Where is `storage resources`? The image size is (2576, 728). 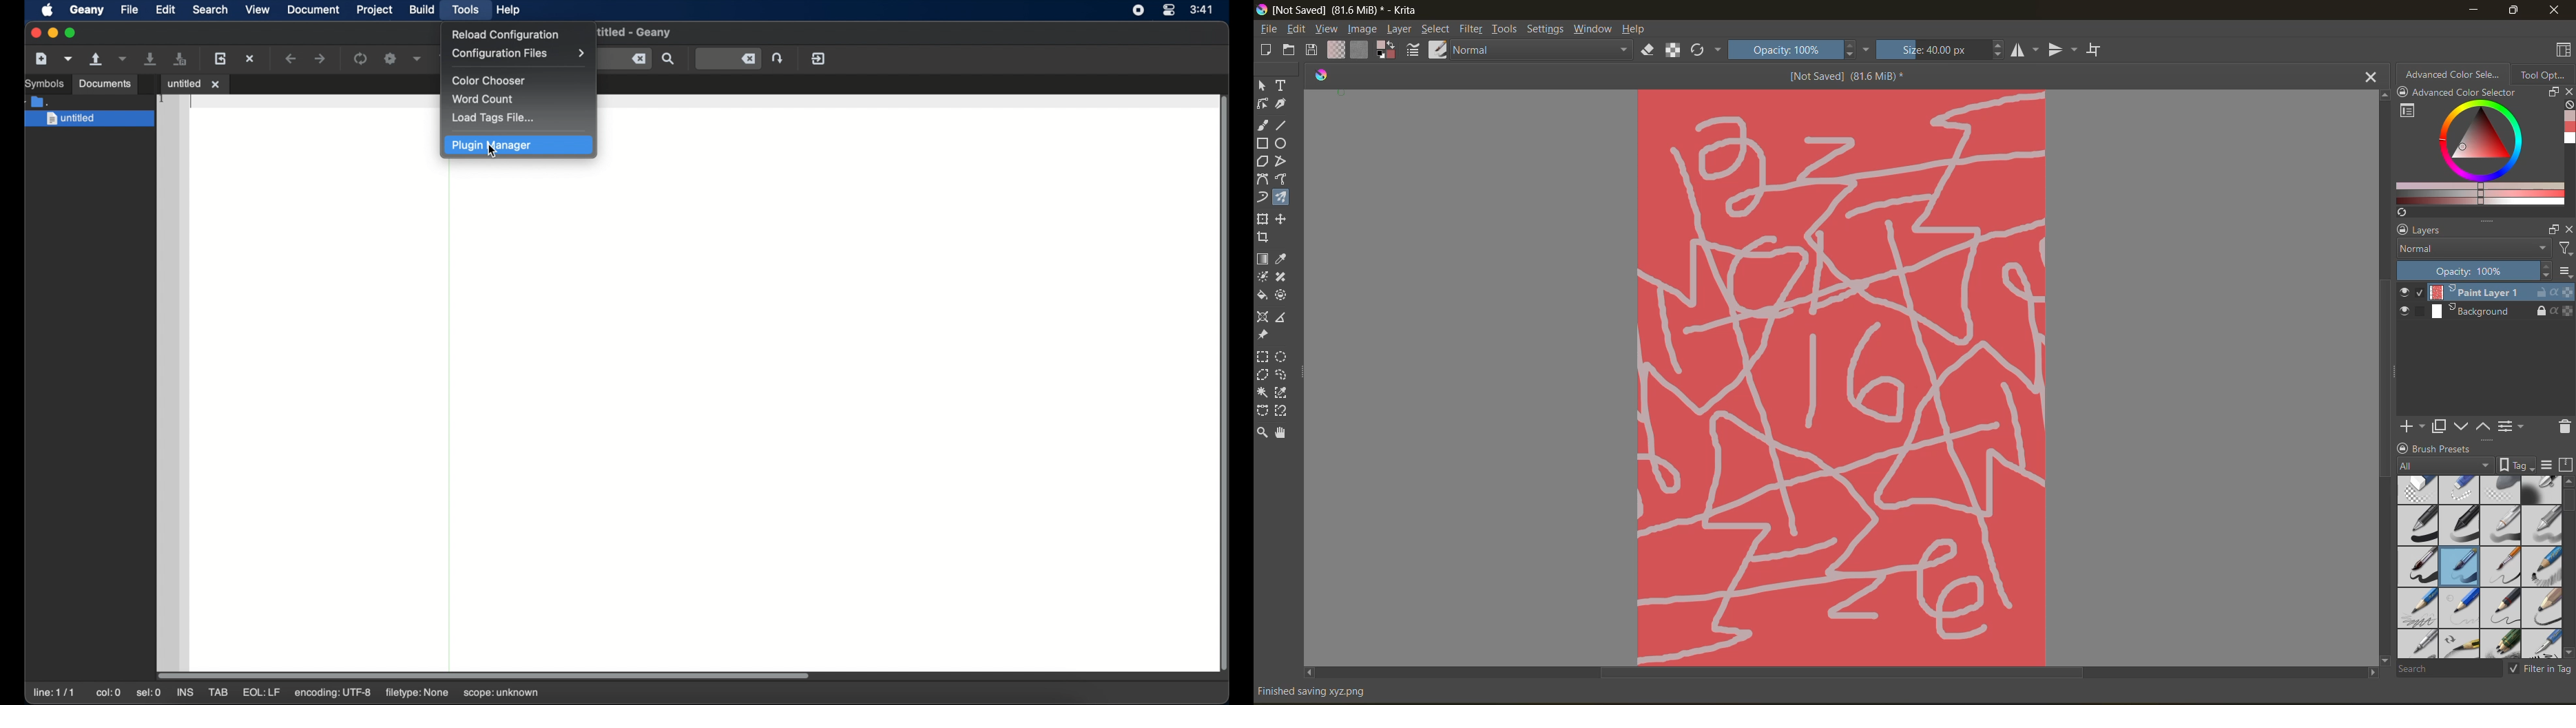 storage resources is located at coordinates (2568, 465).